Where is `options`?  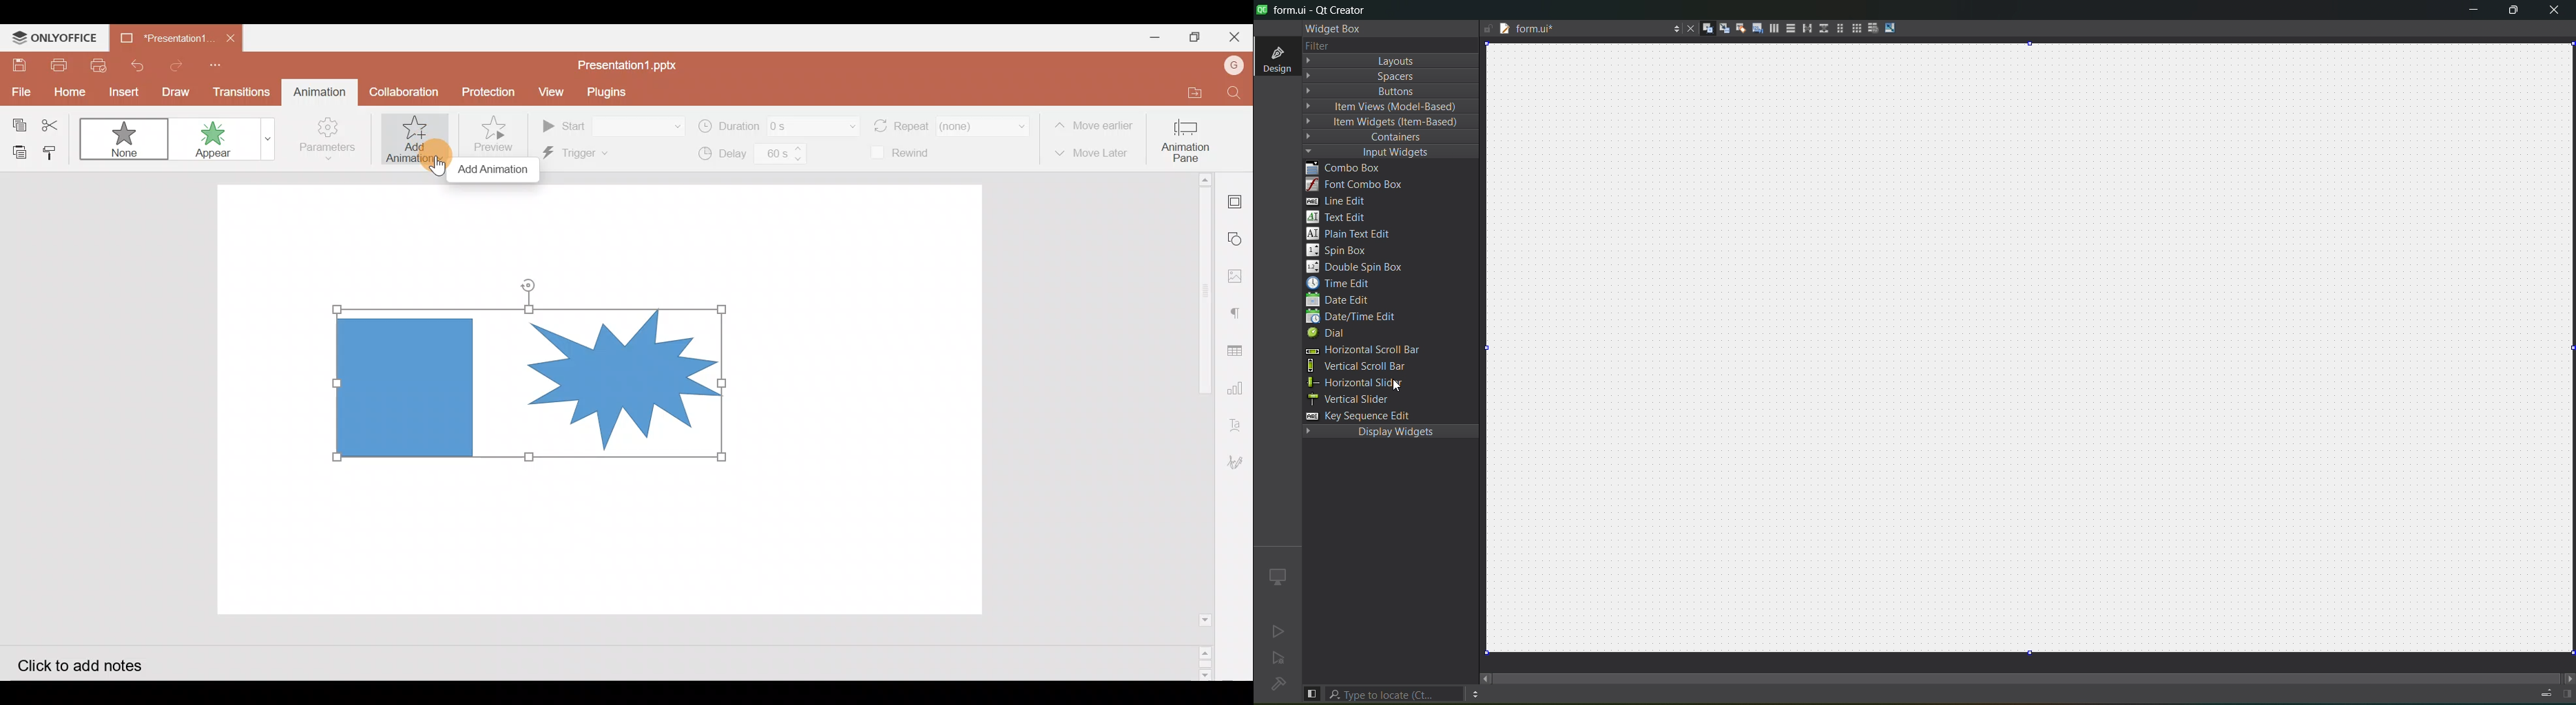
options is located at coordinates (1672, 30).